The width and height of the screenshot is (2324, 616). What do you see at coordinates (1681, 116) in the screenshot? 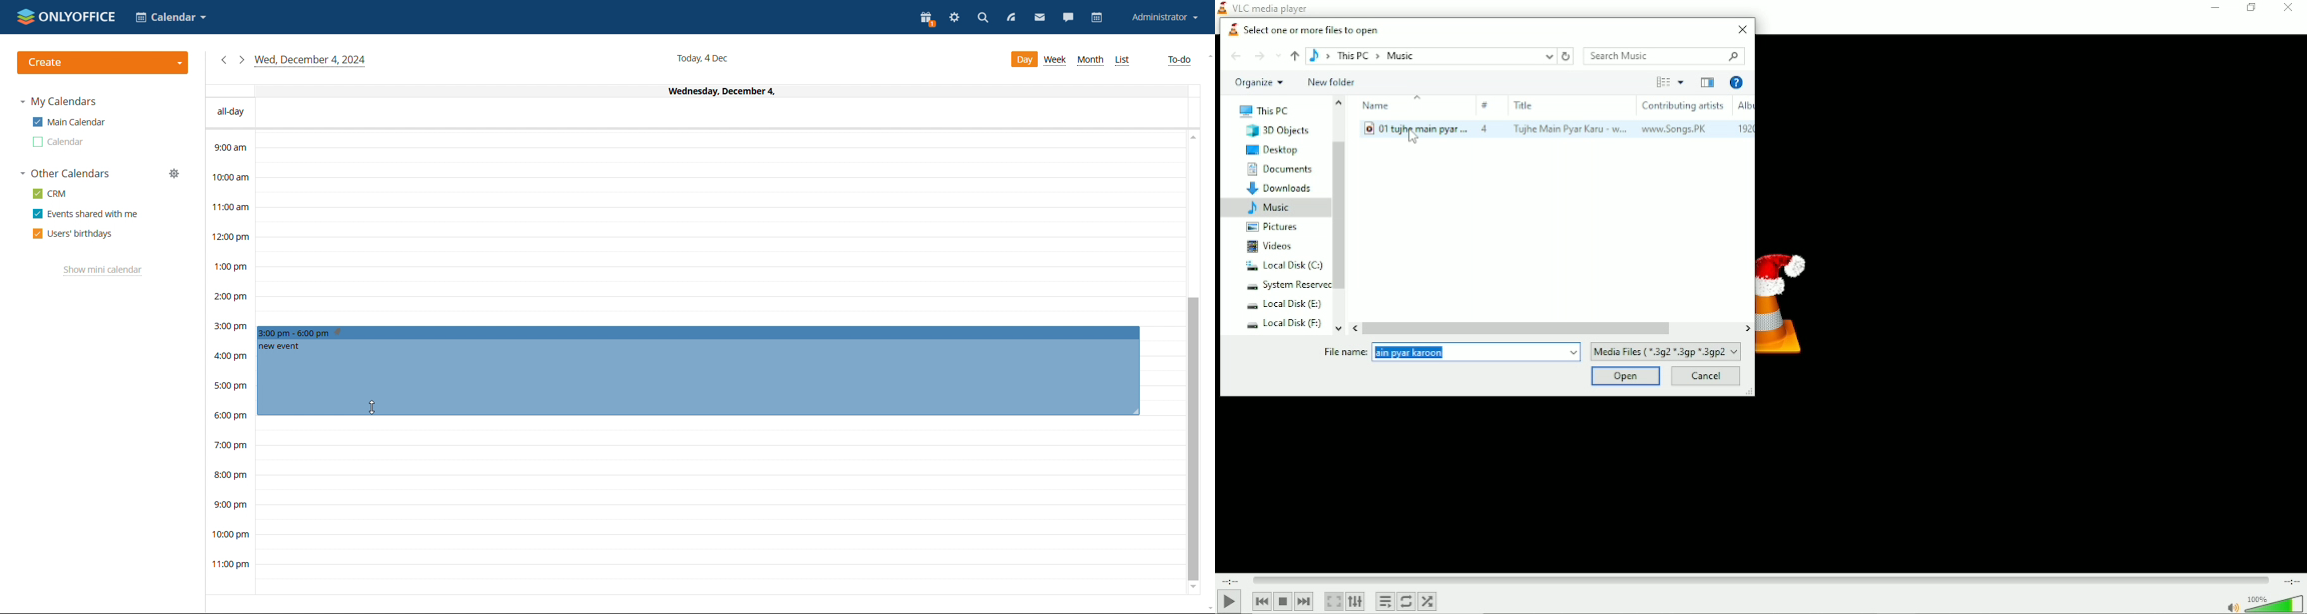
I see `Contributing artists` at bounding box center [1681, 116].